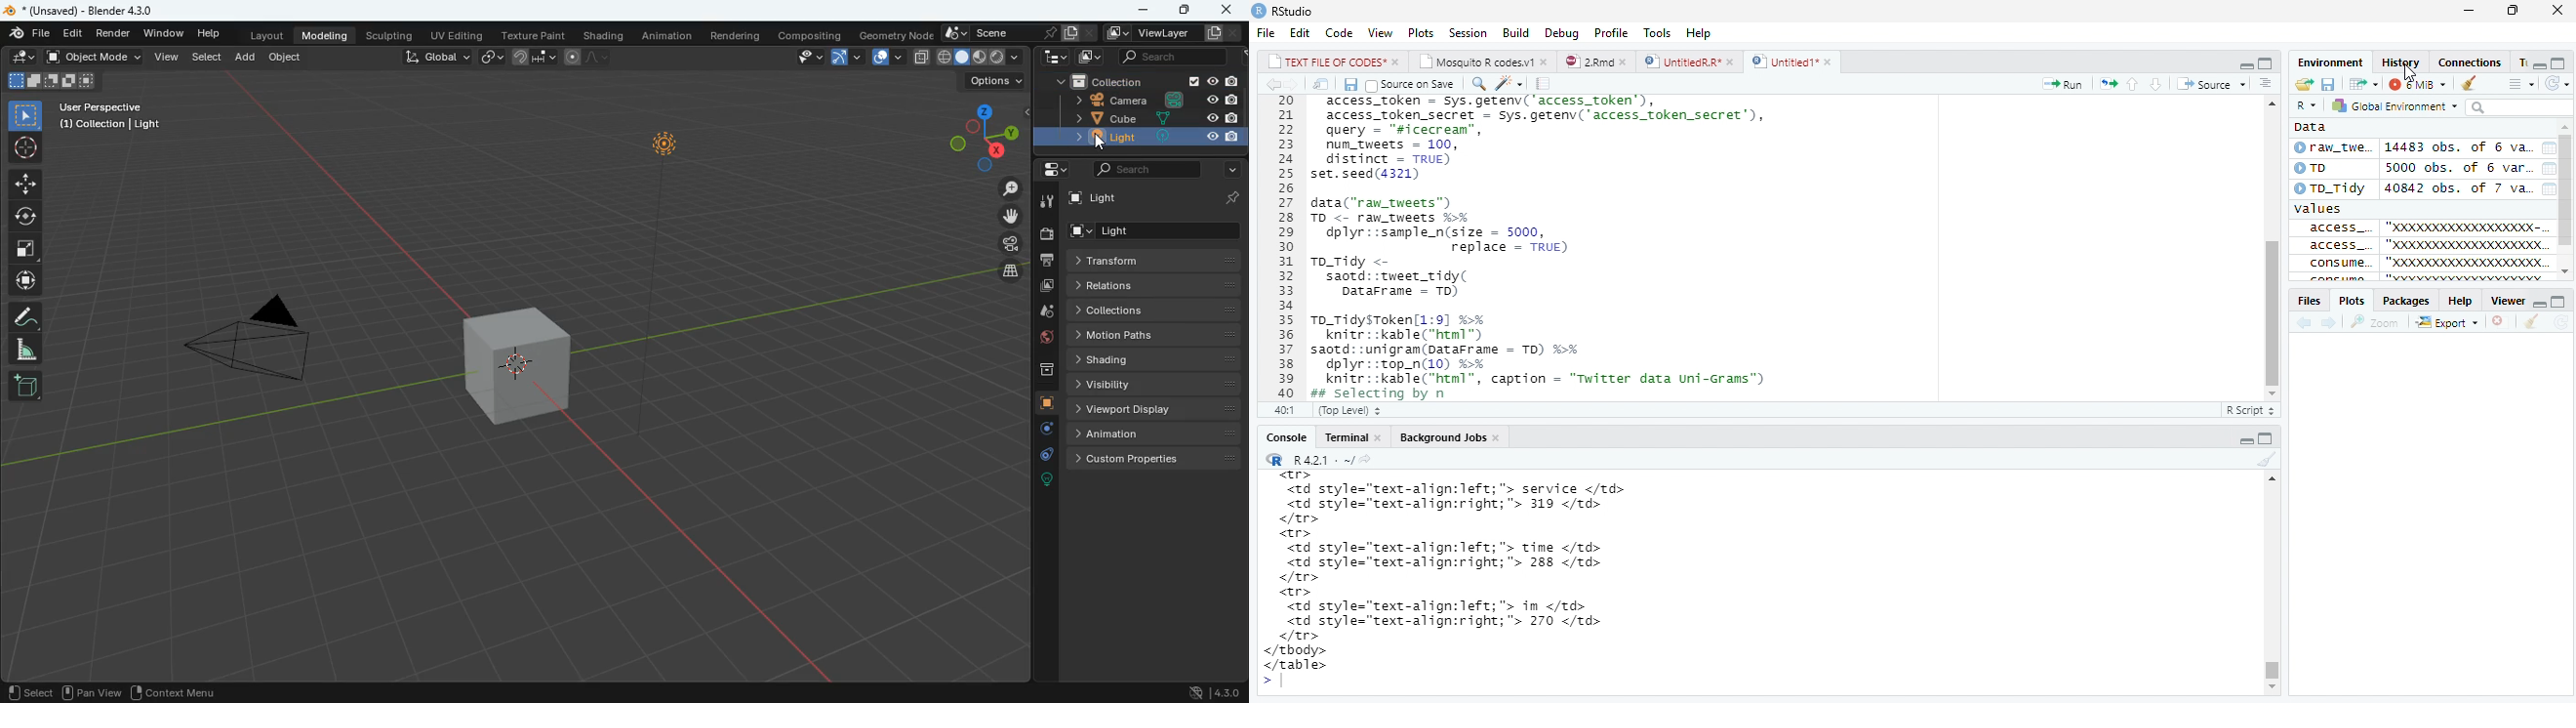 The width and height of the screenshot is (2576, 728). I want to click on © 2”md, so click(1597, 62).